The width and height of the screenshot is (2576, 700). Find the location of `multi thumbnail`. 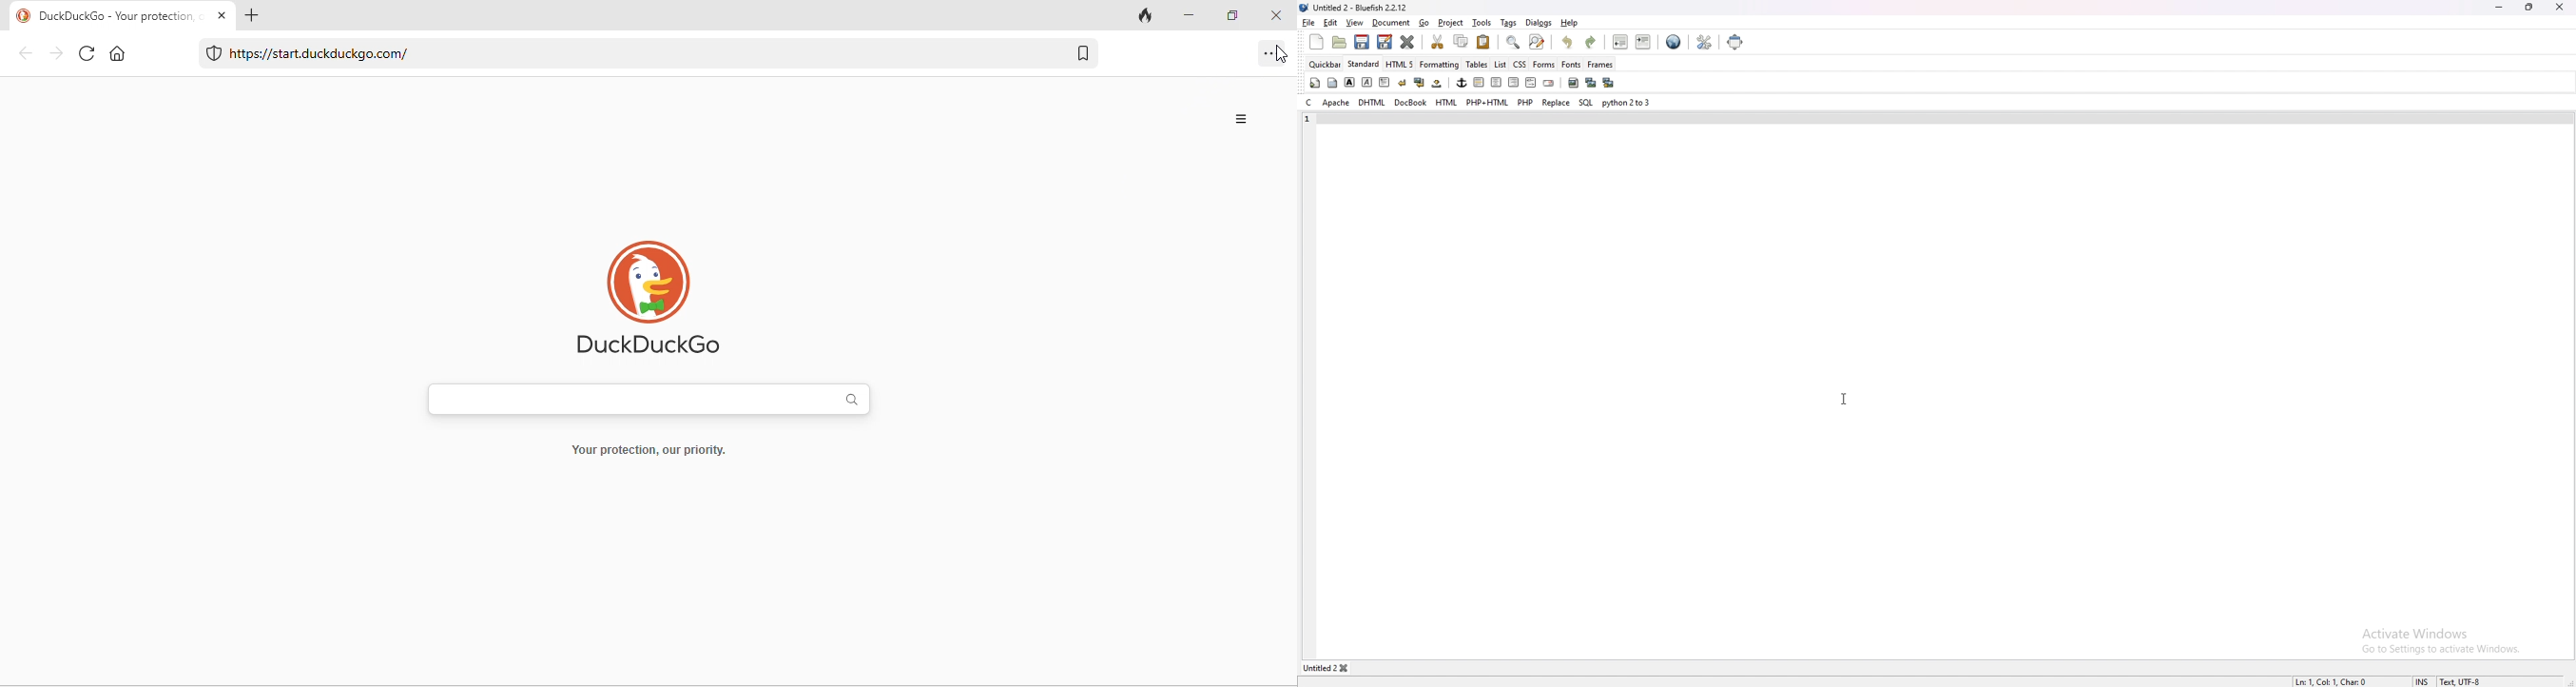

multi thumbnail is located at coordinates (1610, 82).